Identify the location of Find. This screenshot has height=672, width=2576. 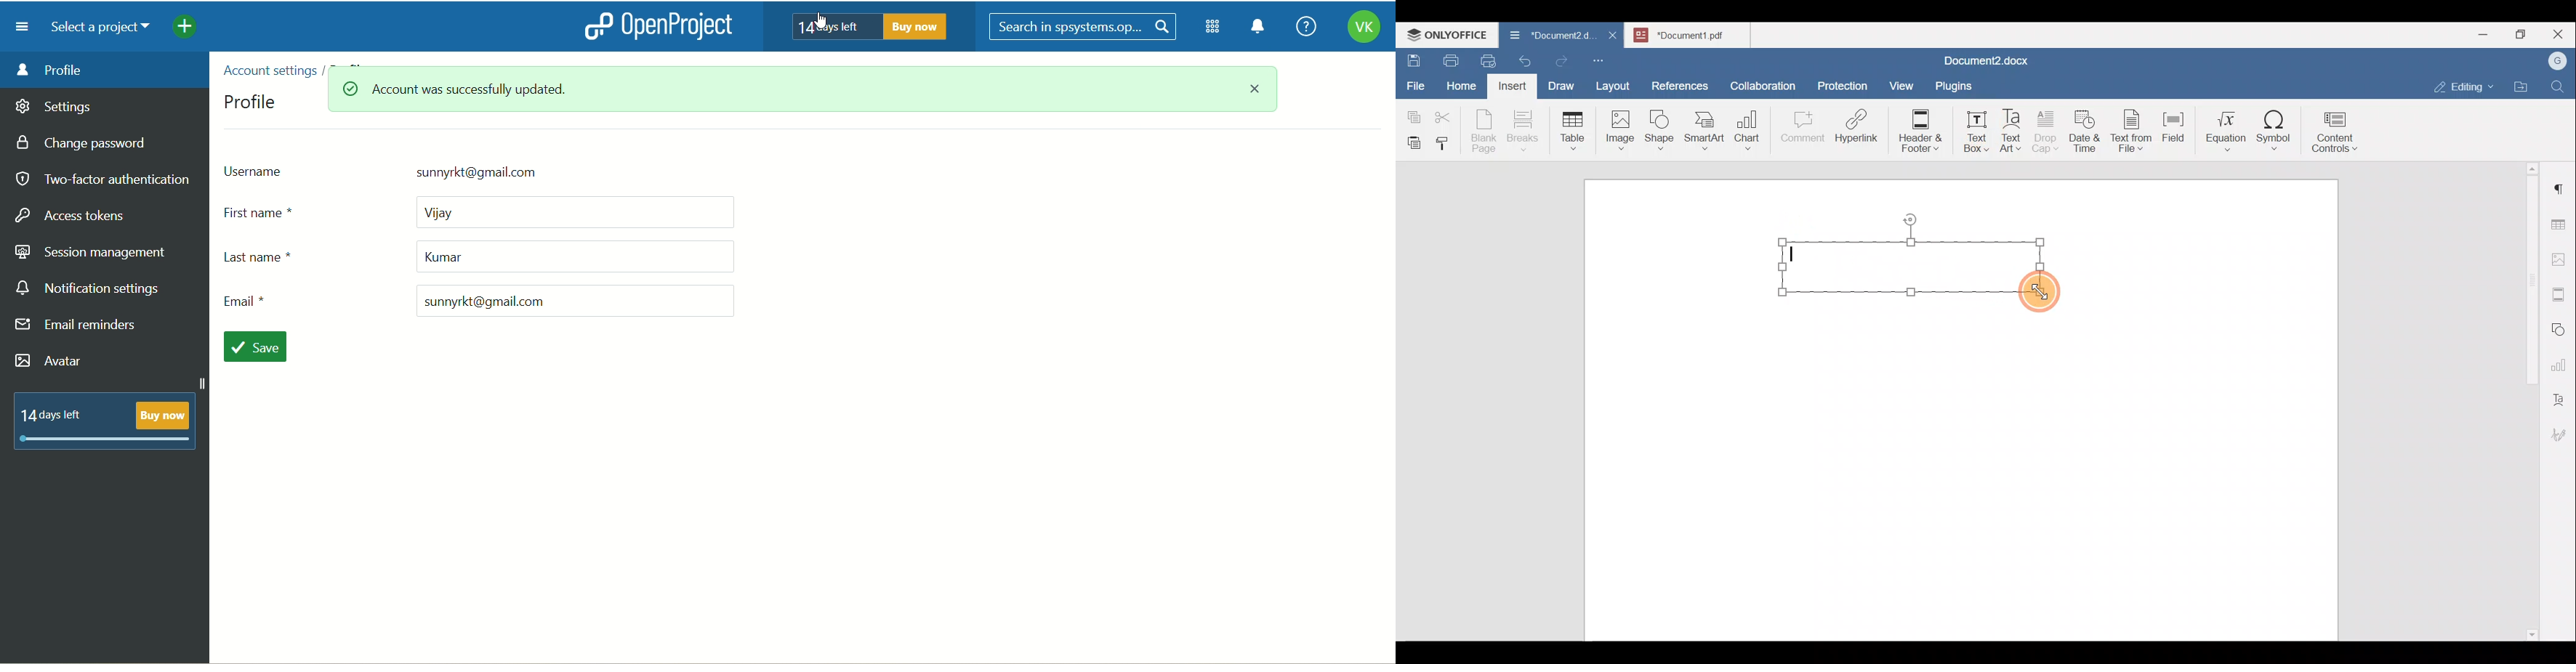
(2559, 87).